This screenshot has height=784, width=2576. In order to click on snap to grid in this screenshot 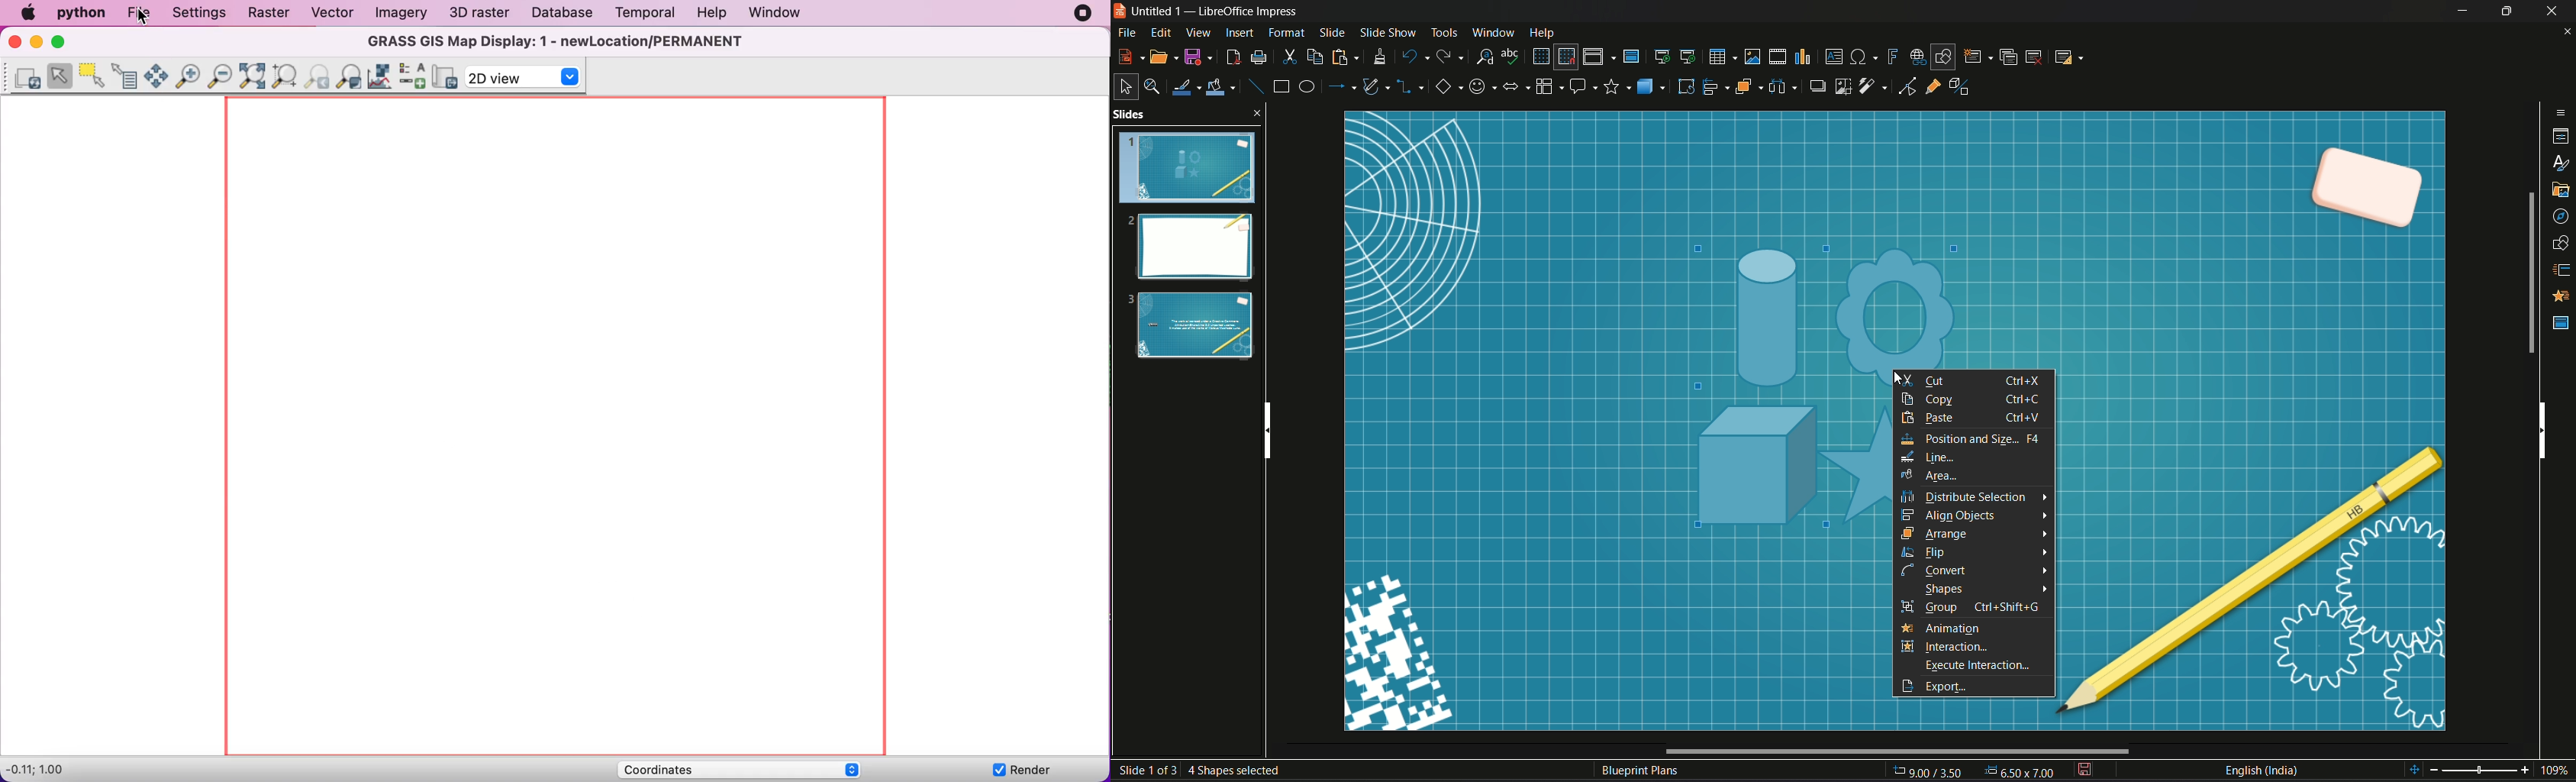, I will do `click(1565, 57)`.